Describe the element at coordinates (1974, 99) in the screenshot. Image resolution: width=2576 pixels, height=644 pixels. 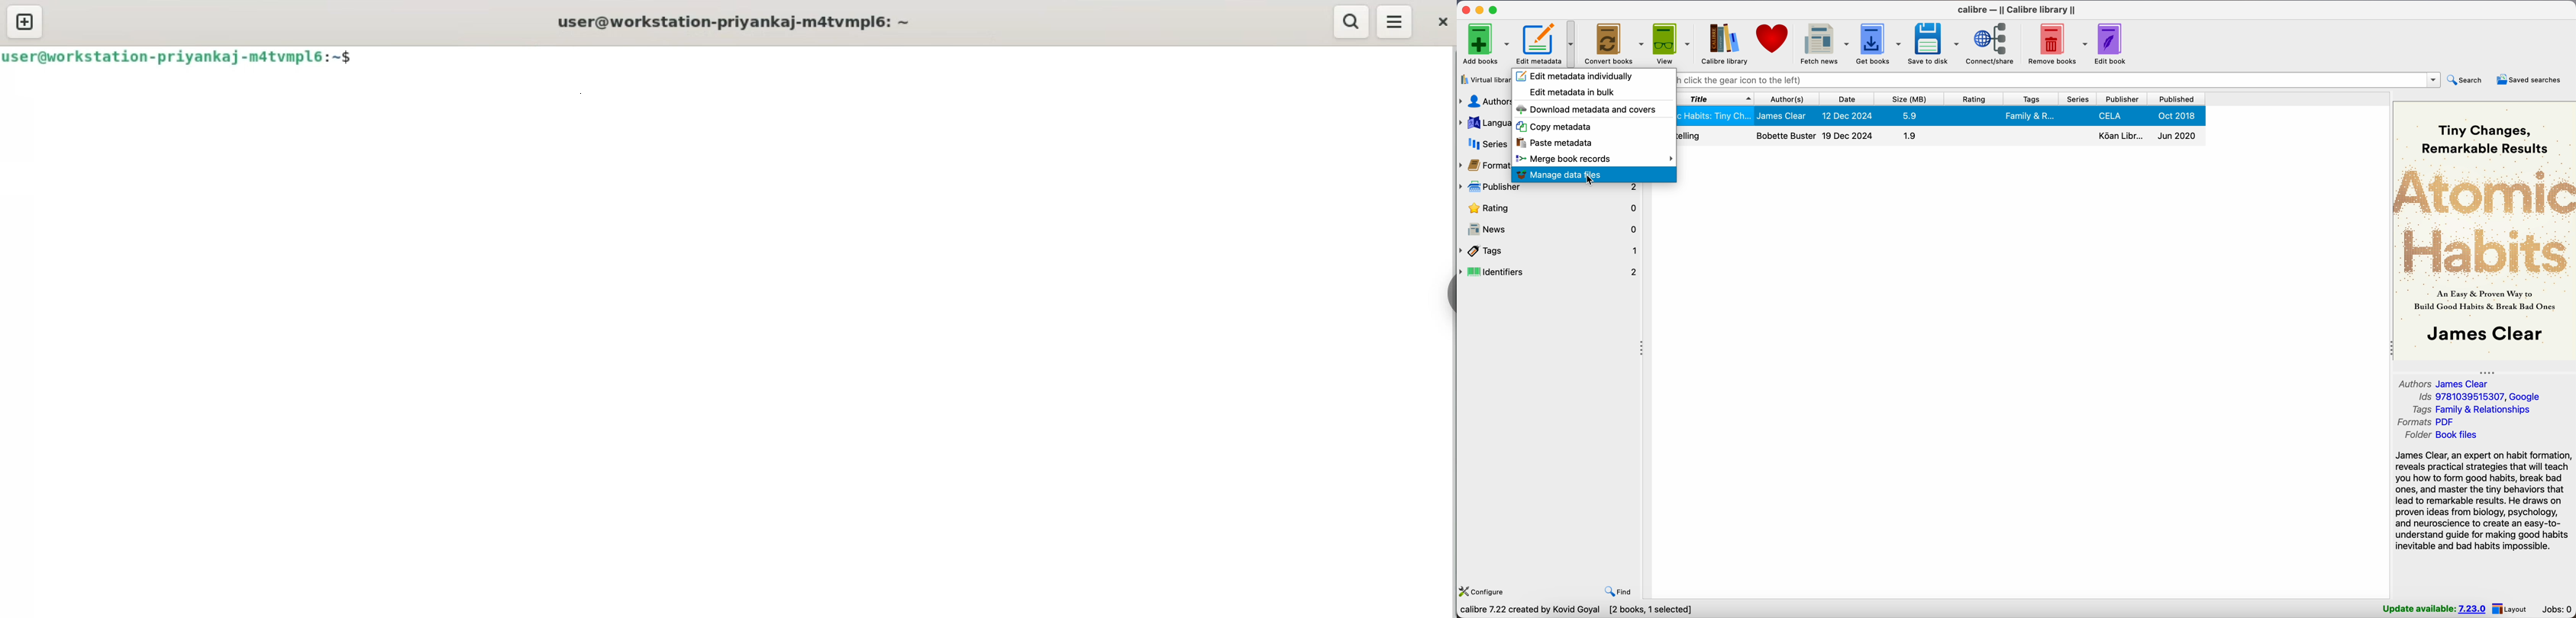
I see `rating` at that location.